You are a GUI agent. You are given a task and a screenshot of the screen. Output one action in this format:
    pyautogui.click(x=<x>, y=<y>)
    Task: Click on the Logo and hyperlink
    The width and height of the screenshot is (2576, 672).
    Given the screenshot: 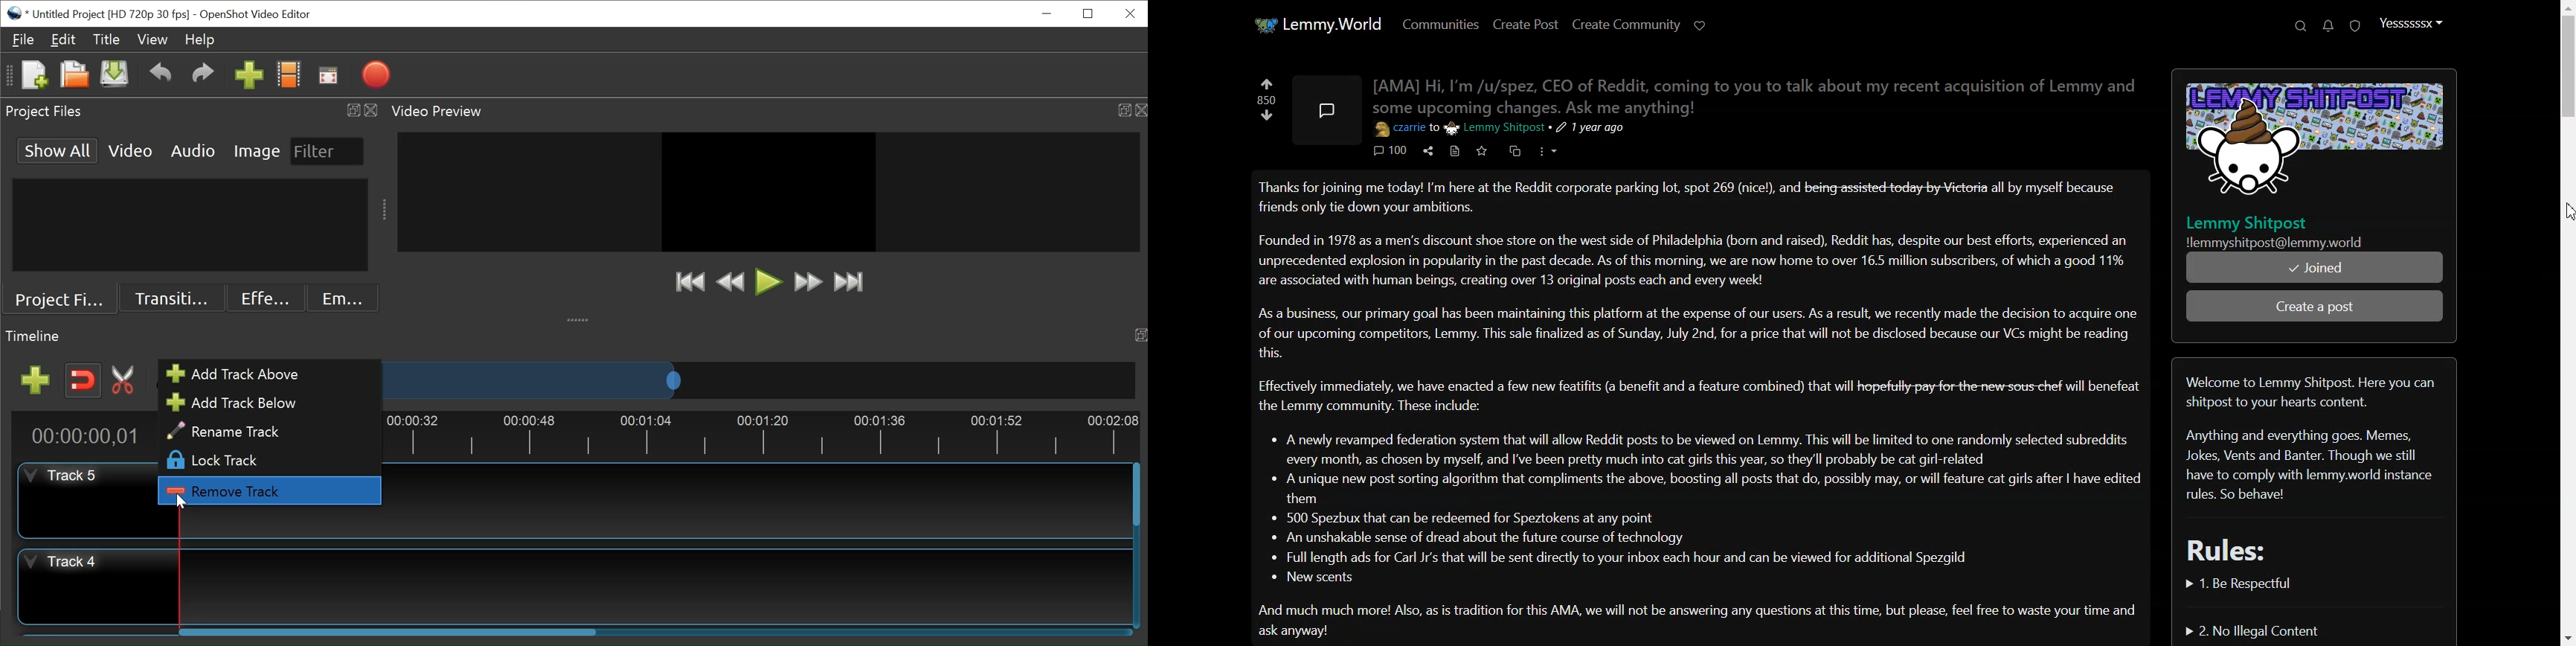 What is the action you would take?
    pyautogui.click(x=2313, y=160)
    